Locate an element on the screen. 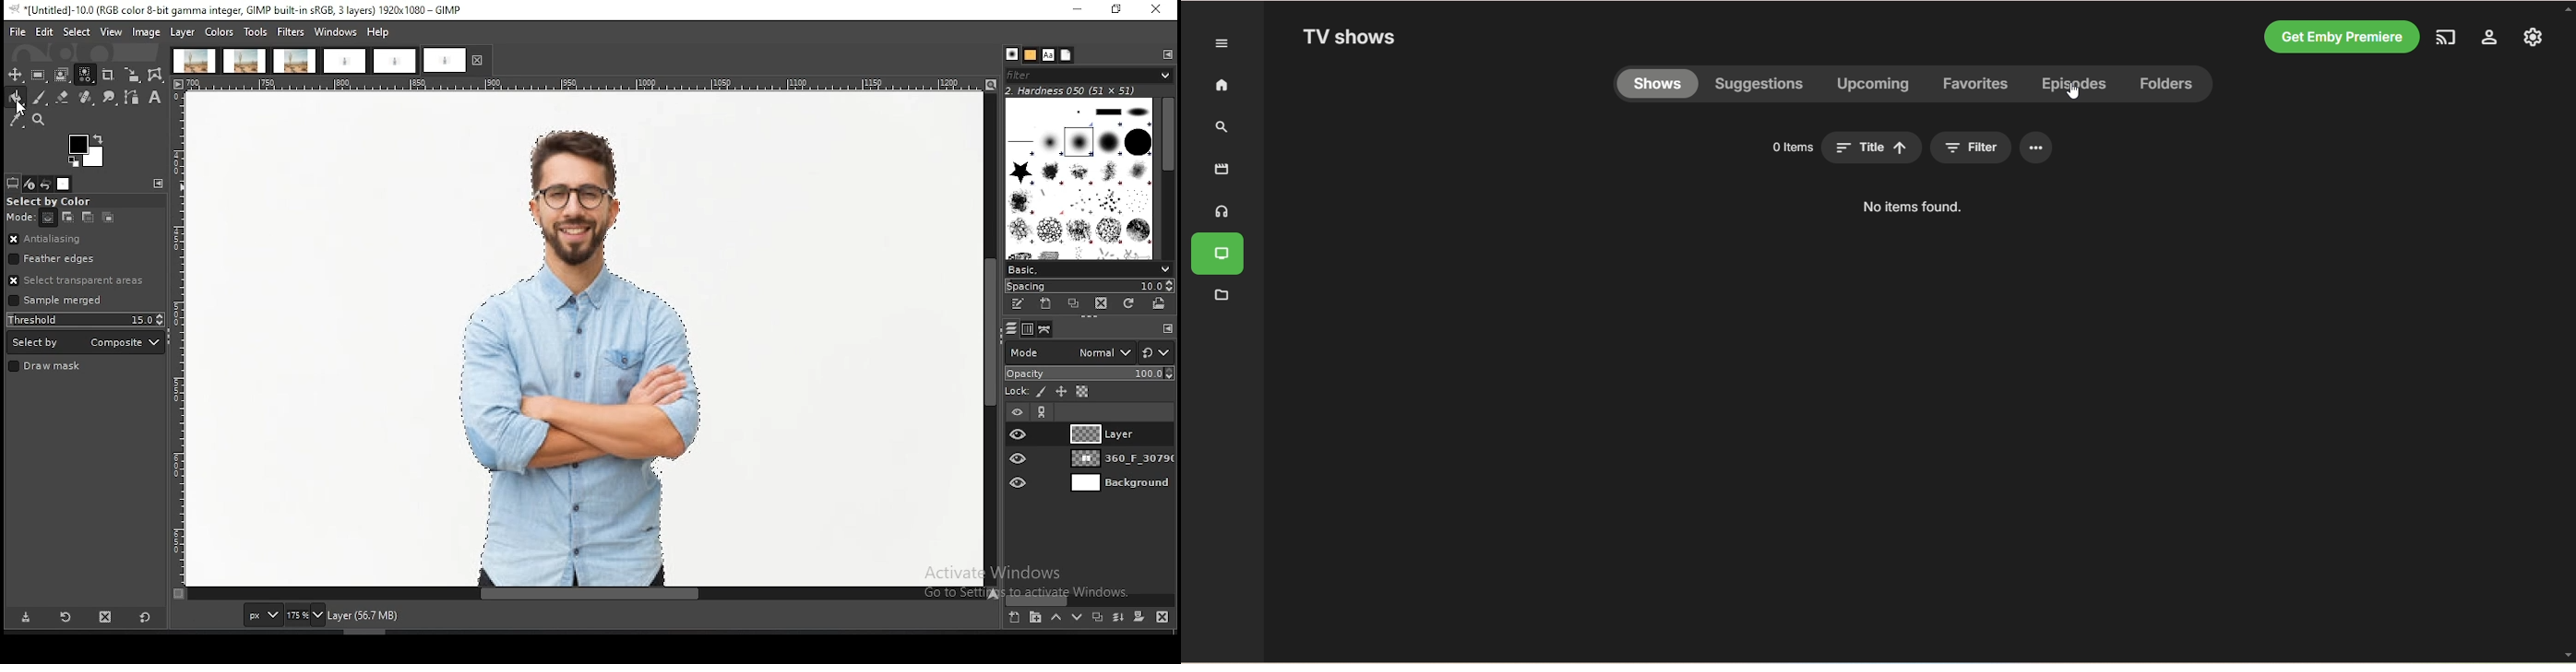  title is located at coordinates (1874, 149).